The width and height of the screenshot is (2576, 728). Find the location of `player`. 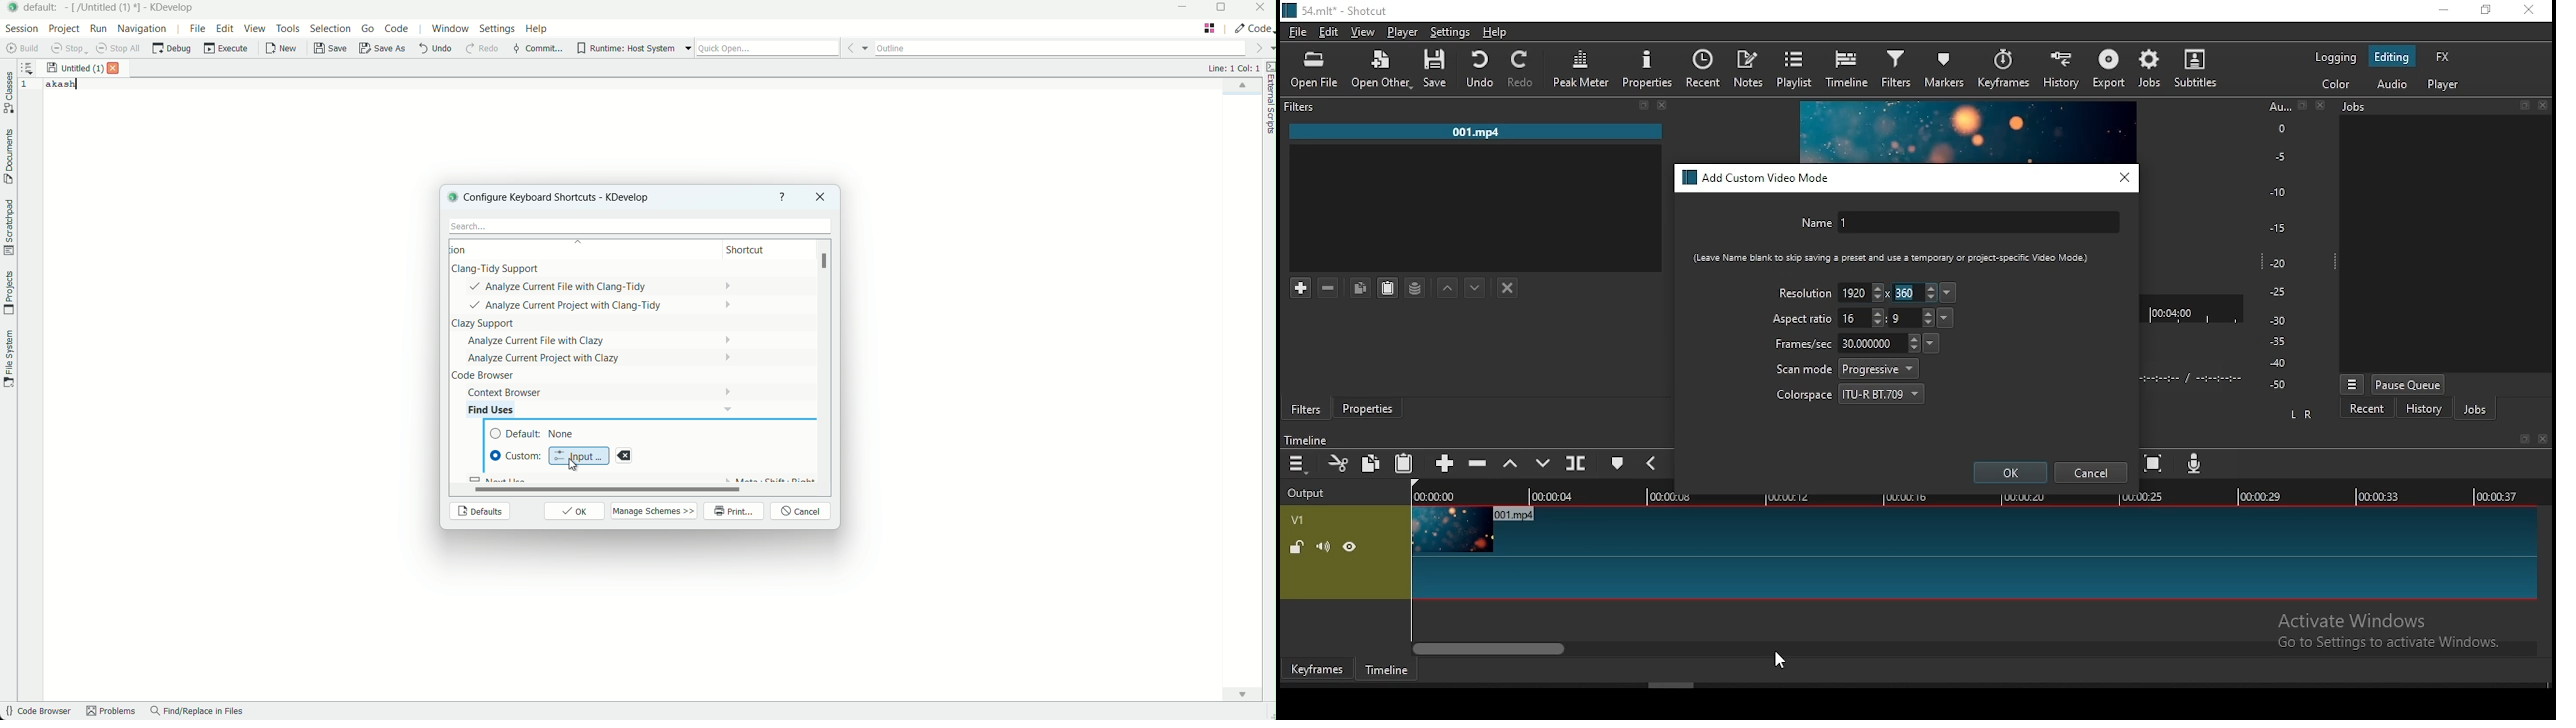

player is located at coordinates (1404, 33).